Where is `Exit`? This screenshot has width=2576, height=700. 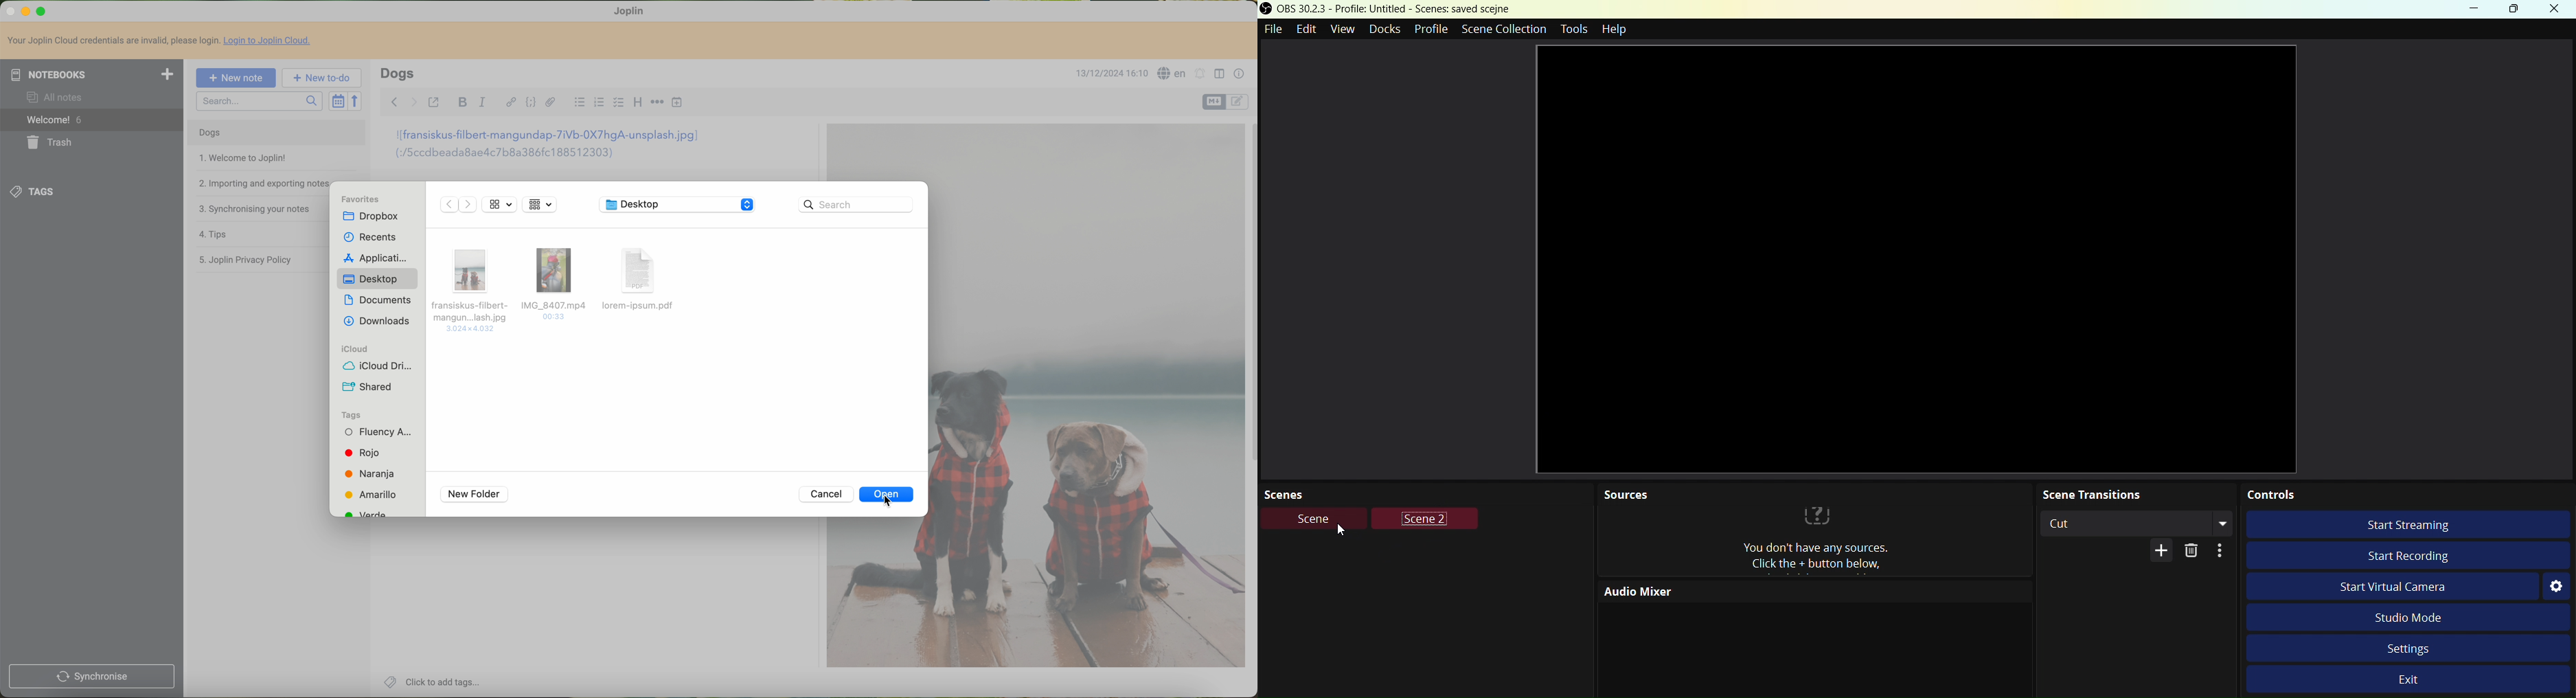 Exit is located at coordinates (2410, 679).